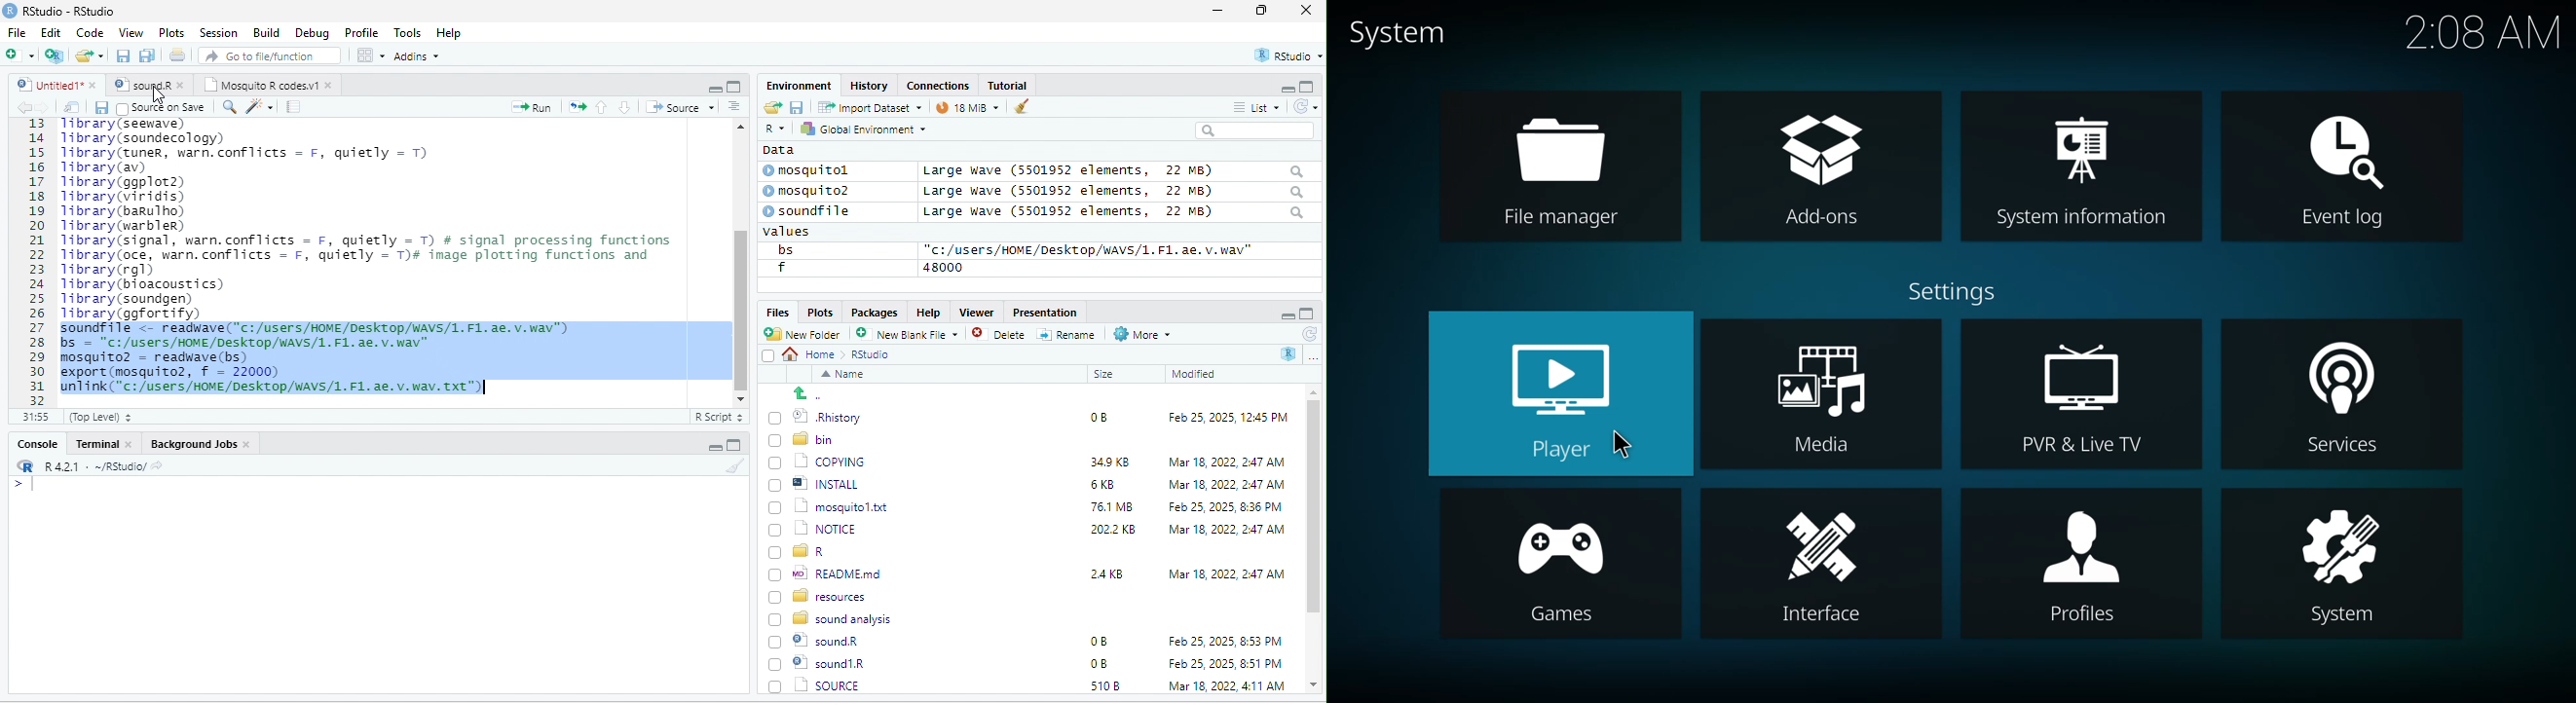 The height and width of the screenshot is (728, 2576). I want to click on © mosquitol, so click(820, 170).